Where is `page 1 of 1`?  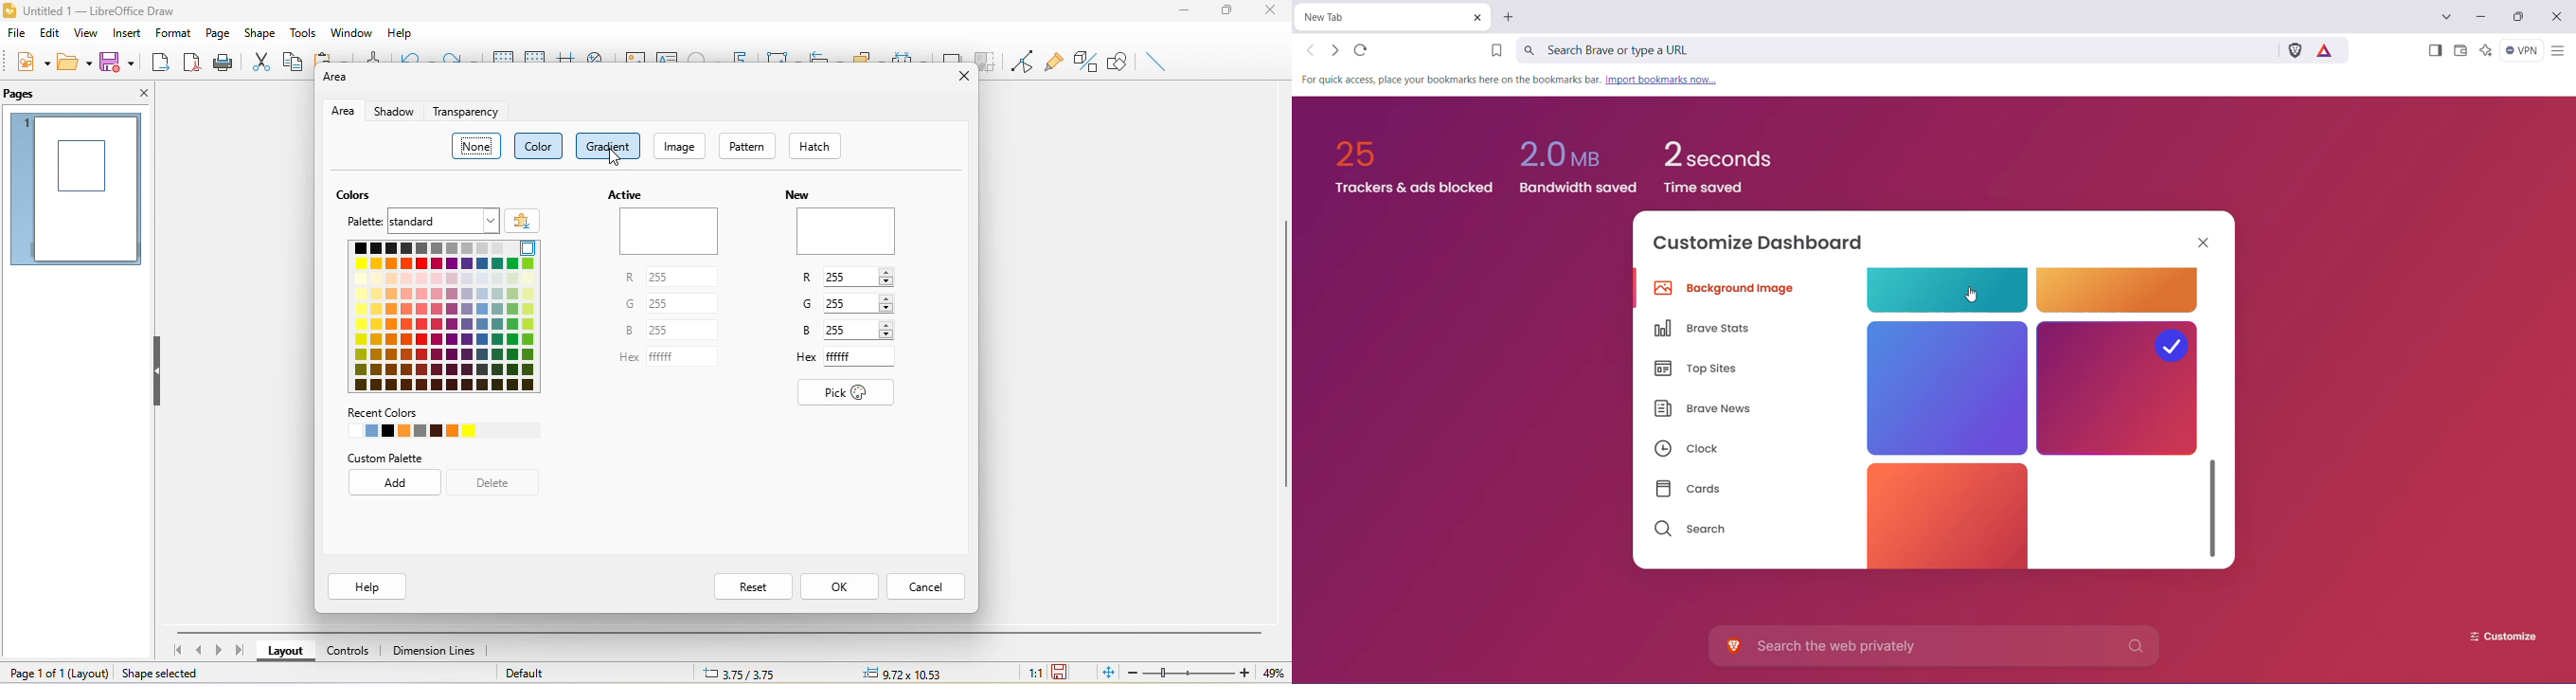
page 1 of 1 is located at coordinates (58, 674).